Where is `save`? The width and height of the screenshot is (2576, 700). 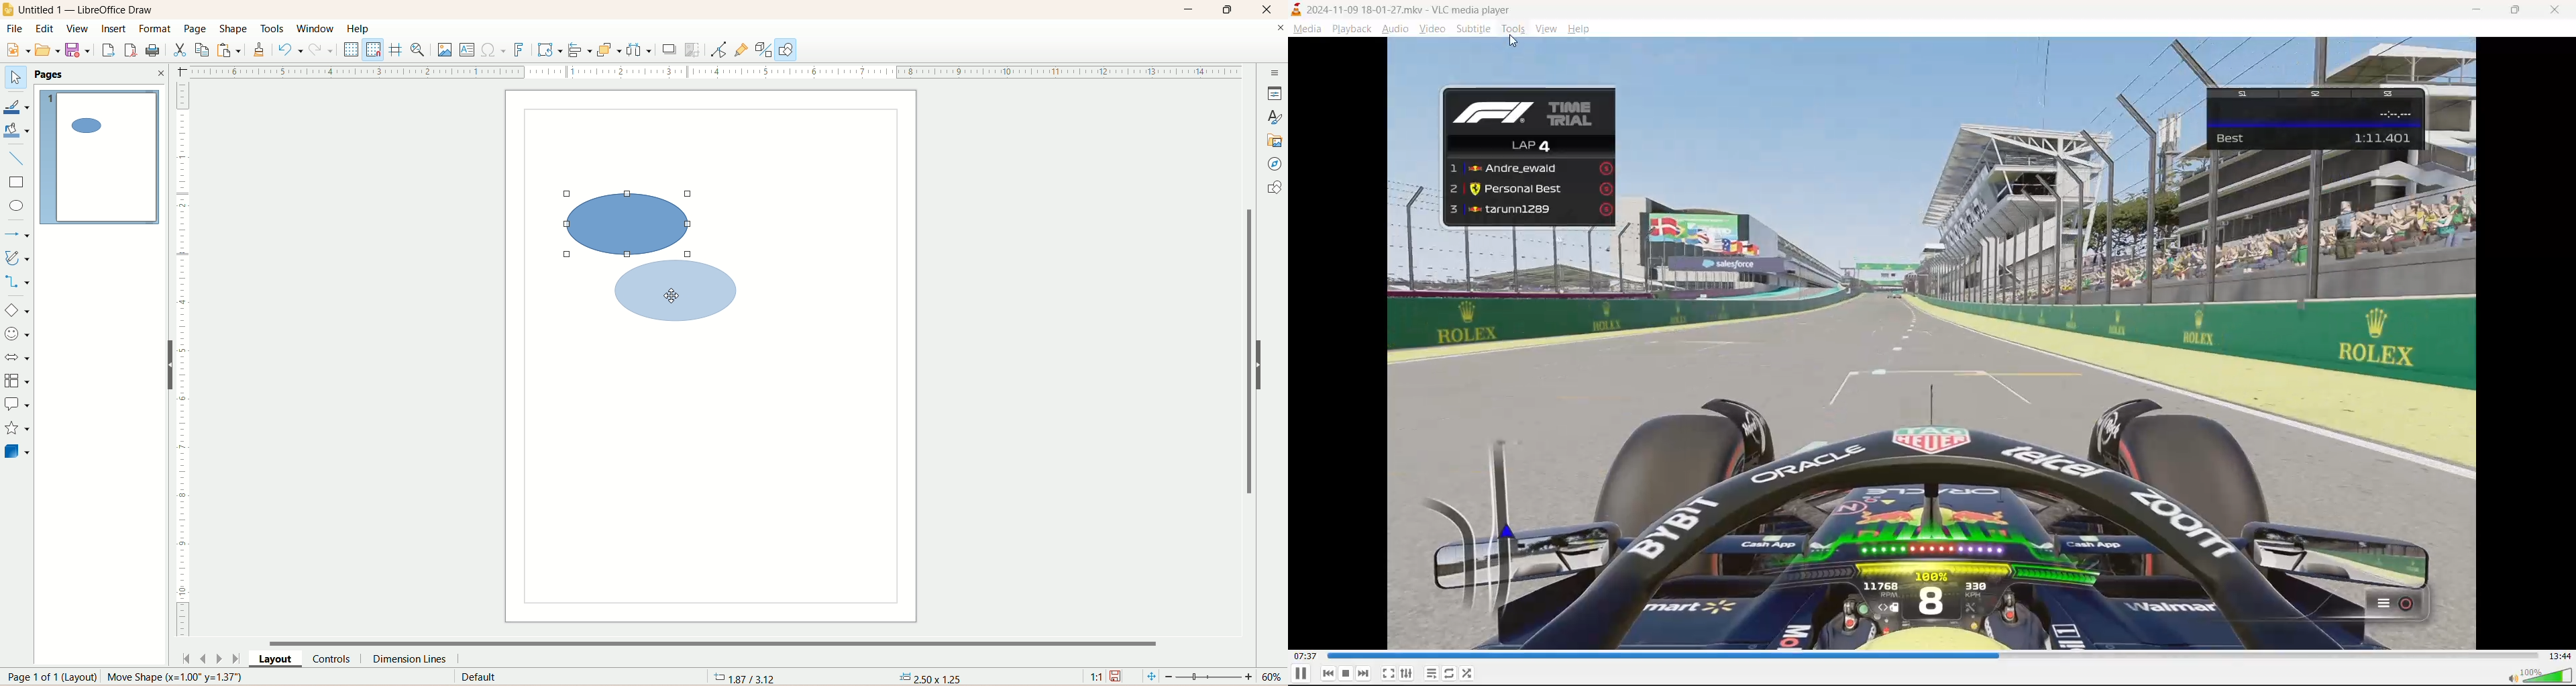 save is located at coordinates (1118, 676).